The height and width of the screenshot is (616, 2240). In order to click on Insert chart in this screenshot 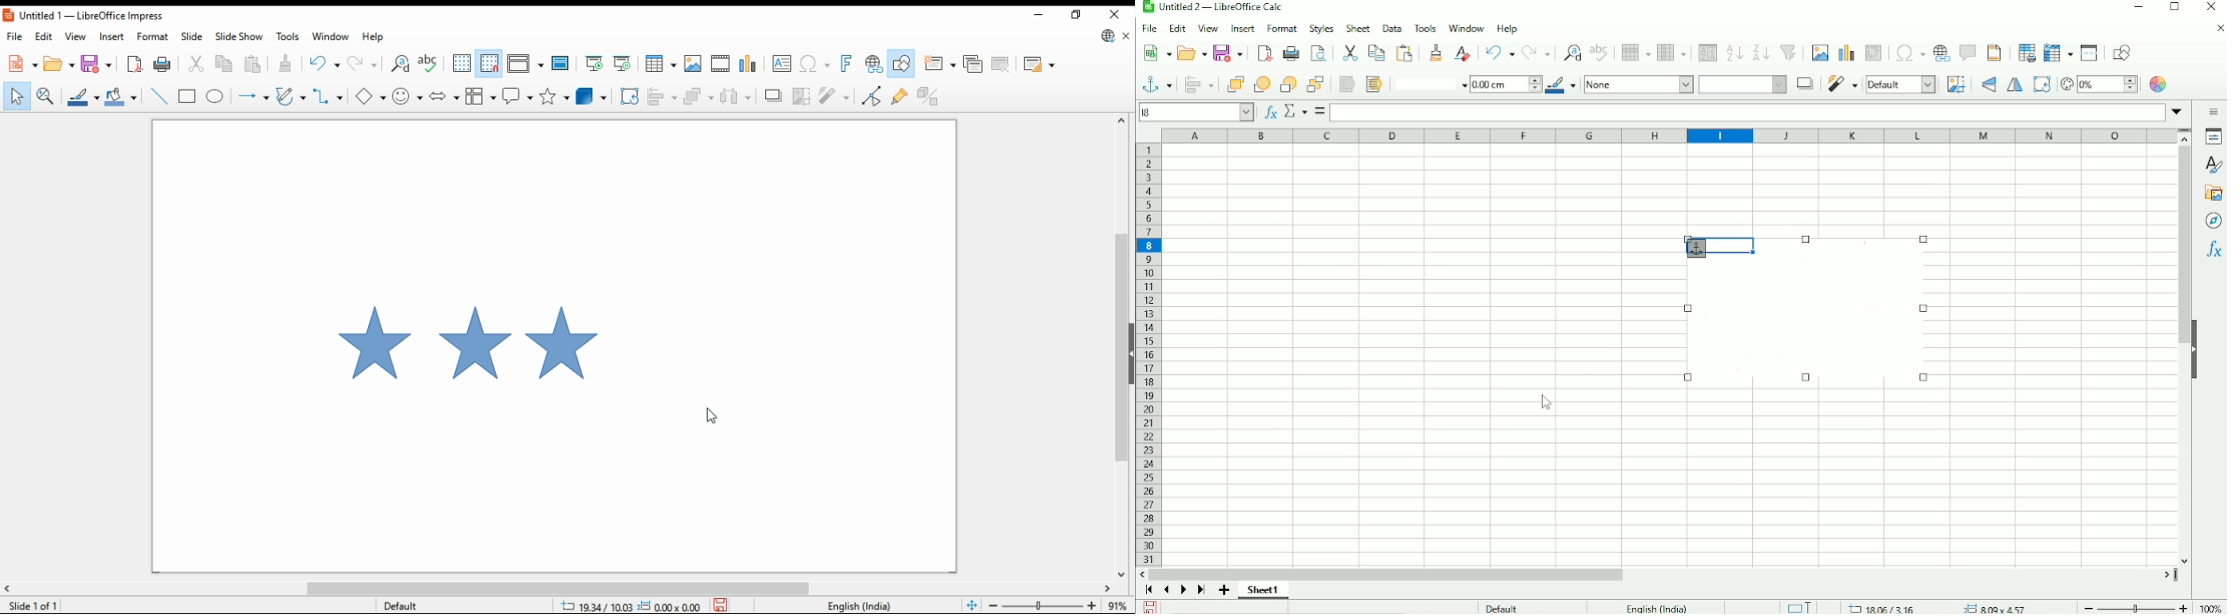, I will do `click(1847, 51)`.